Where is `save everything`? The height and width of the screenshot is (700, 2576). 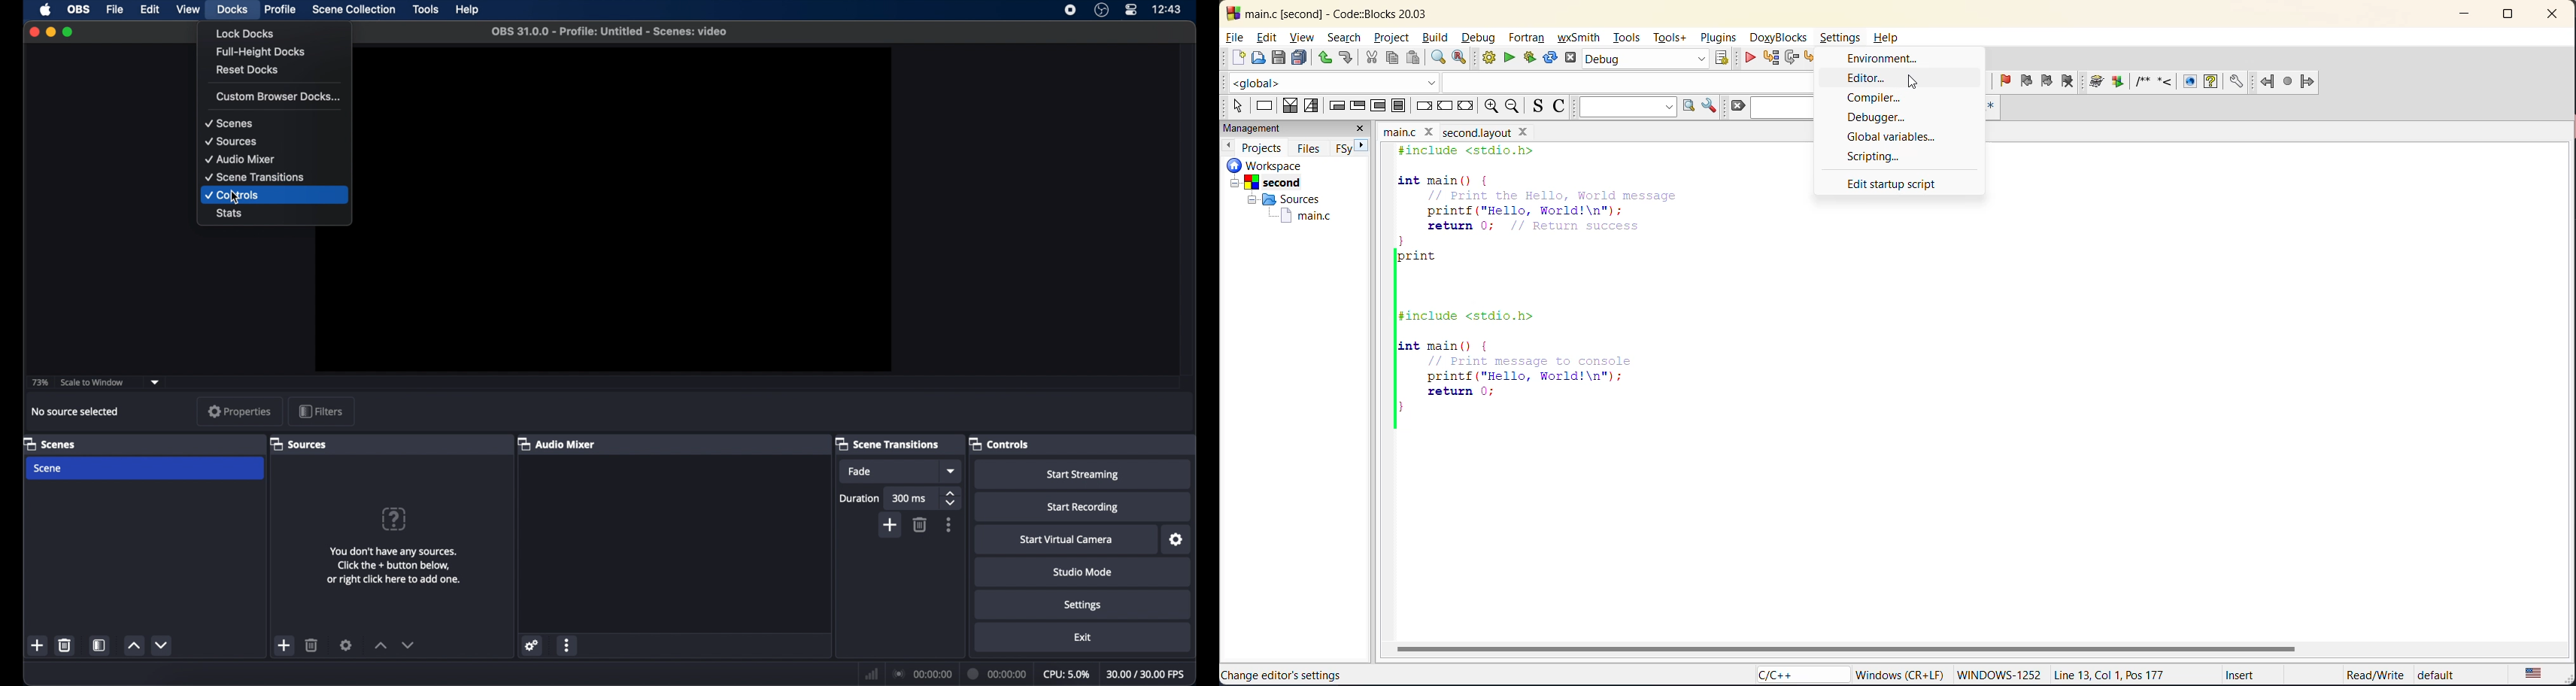
save everything is located at coordinates (1301, 57).